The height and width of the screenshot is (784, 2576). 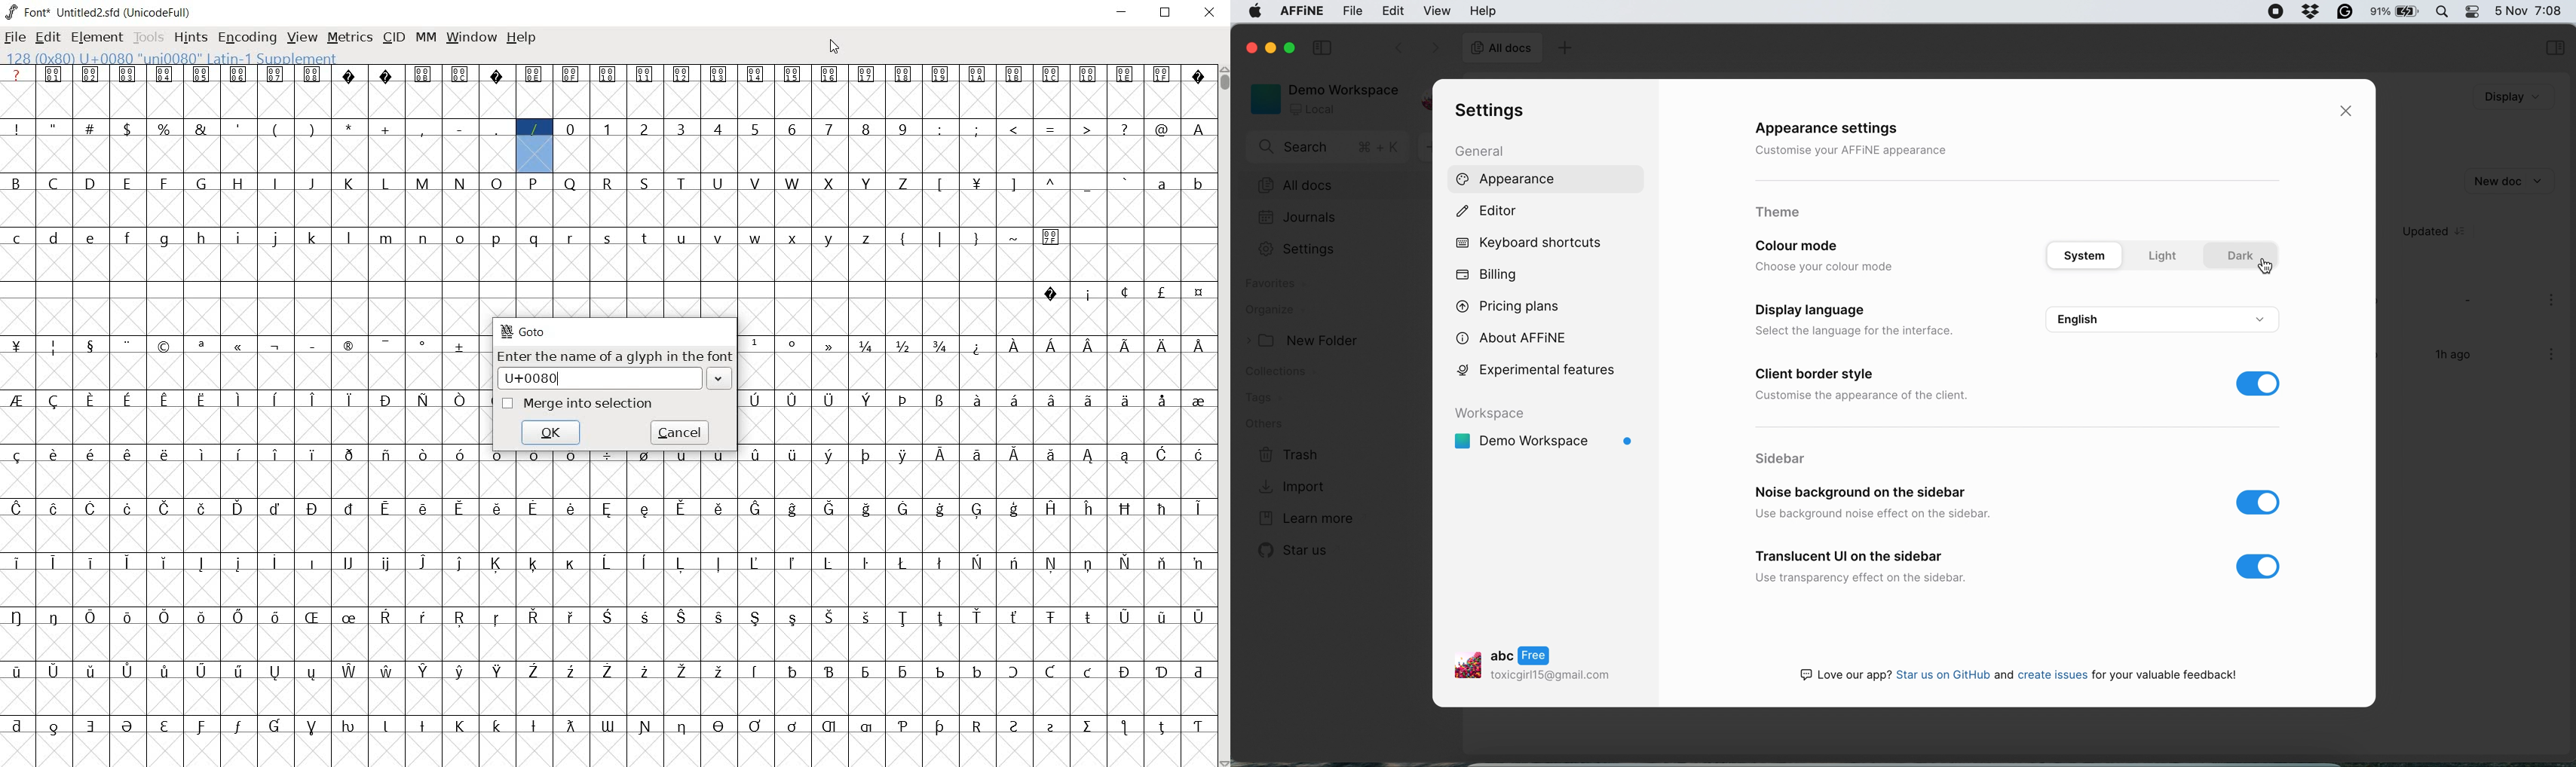 What do you see at coordinates (1051, 618) in the screenshot?
I see `glyph` at bounding box center [1051, 618].